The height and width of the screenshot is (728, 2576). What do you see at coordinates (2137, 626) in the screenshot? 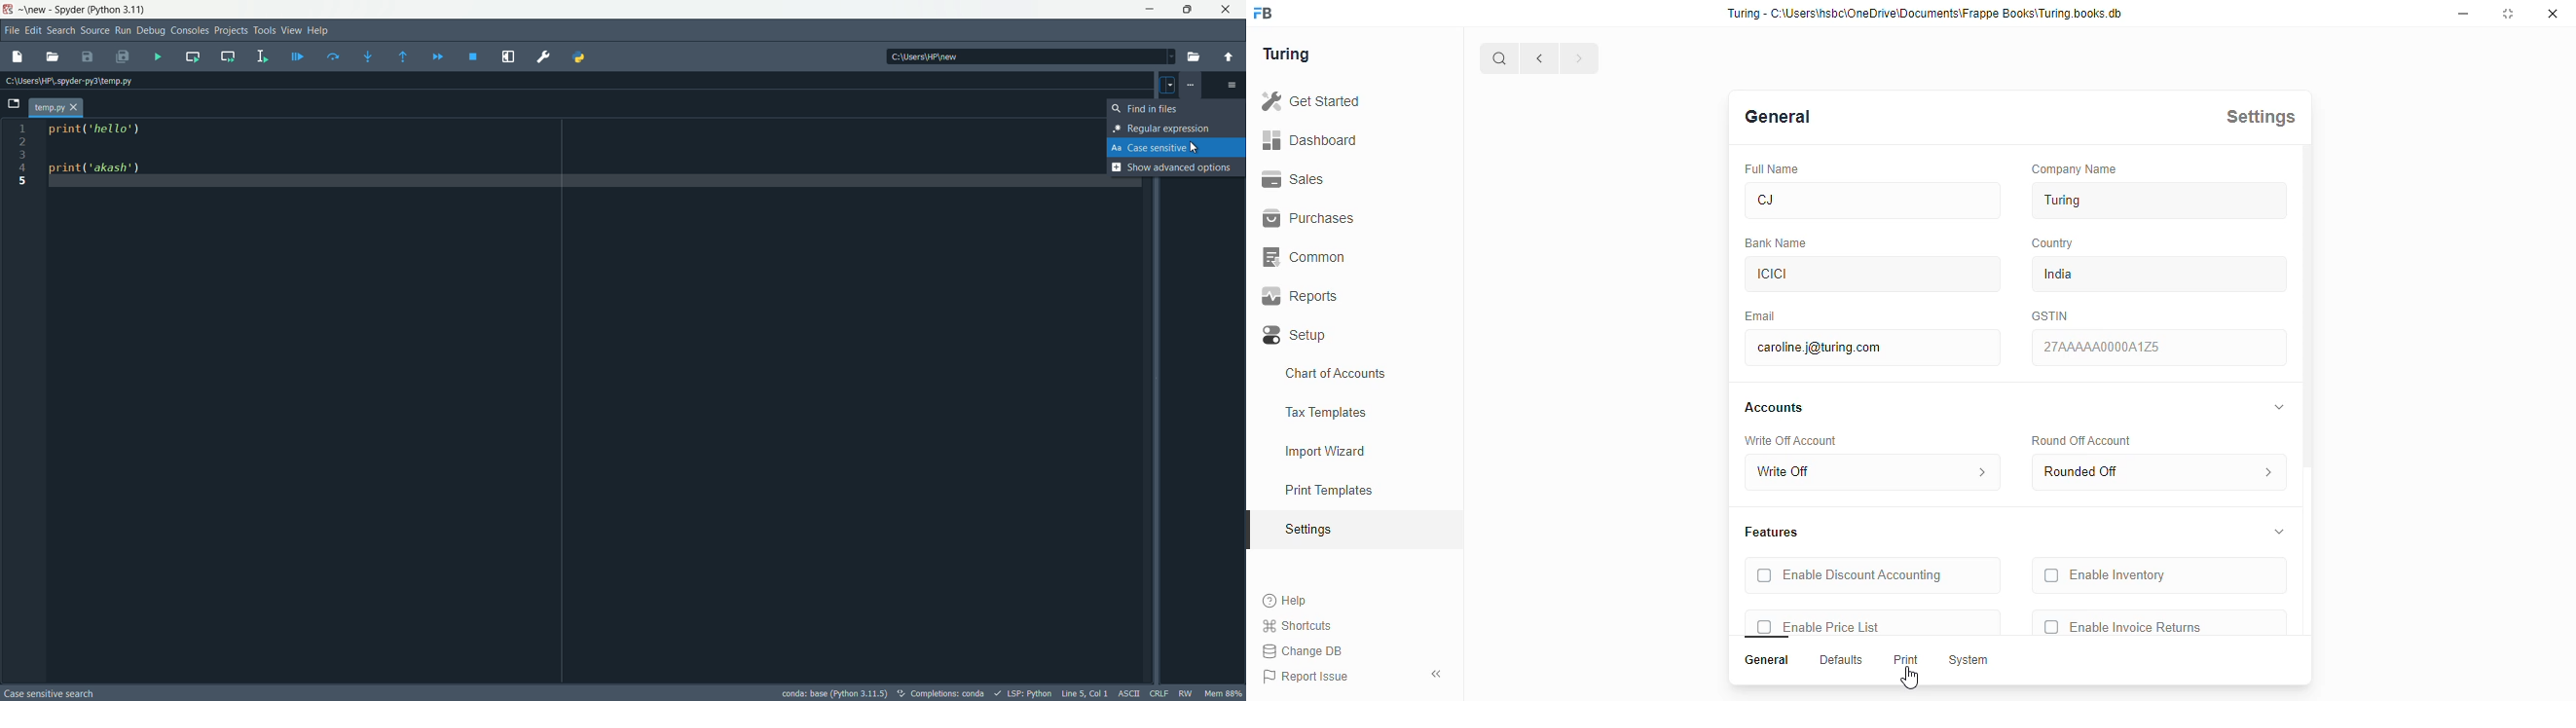
I see `Enable Invoice Returns` at bounding box center [2137, 626].